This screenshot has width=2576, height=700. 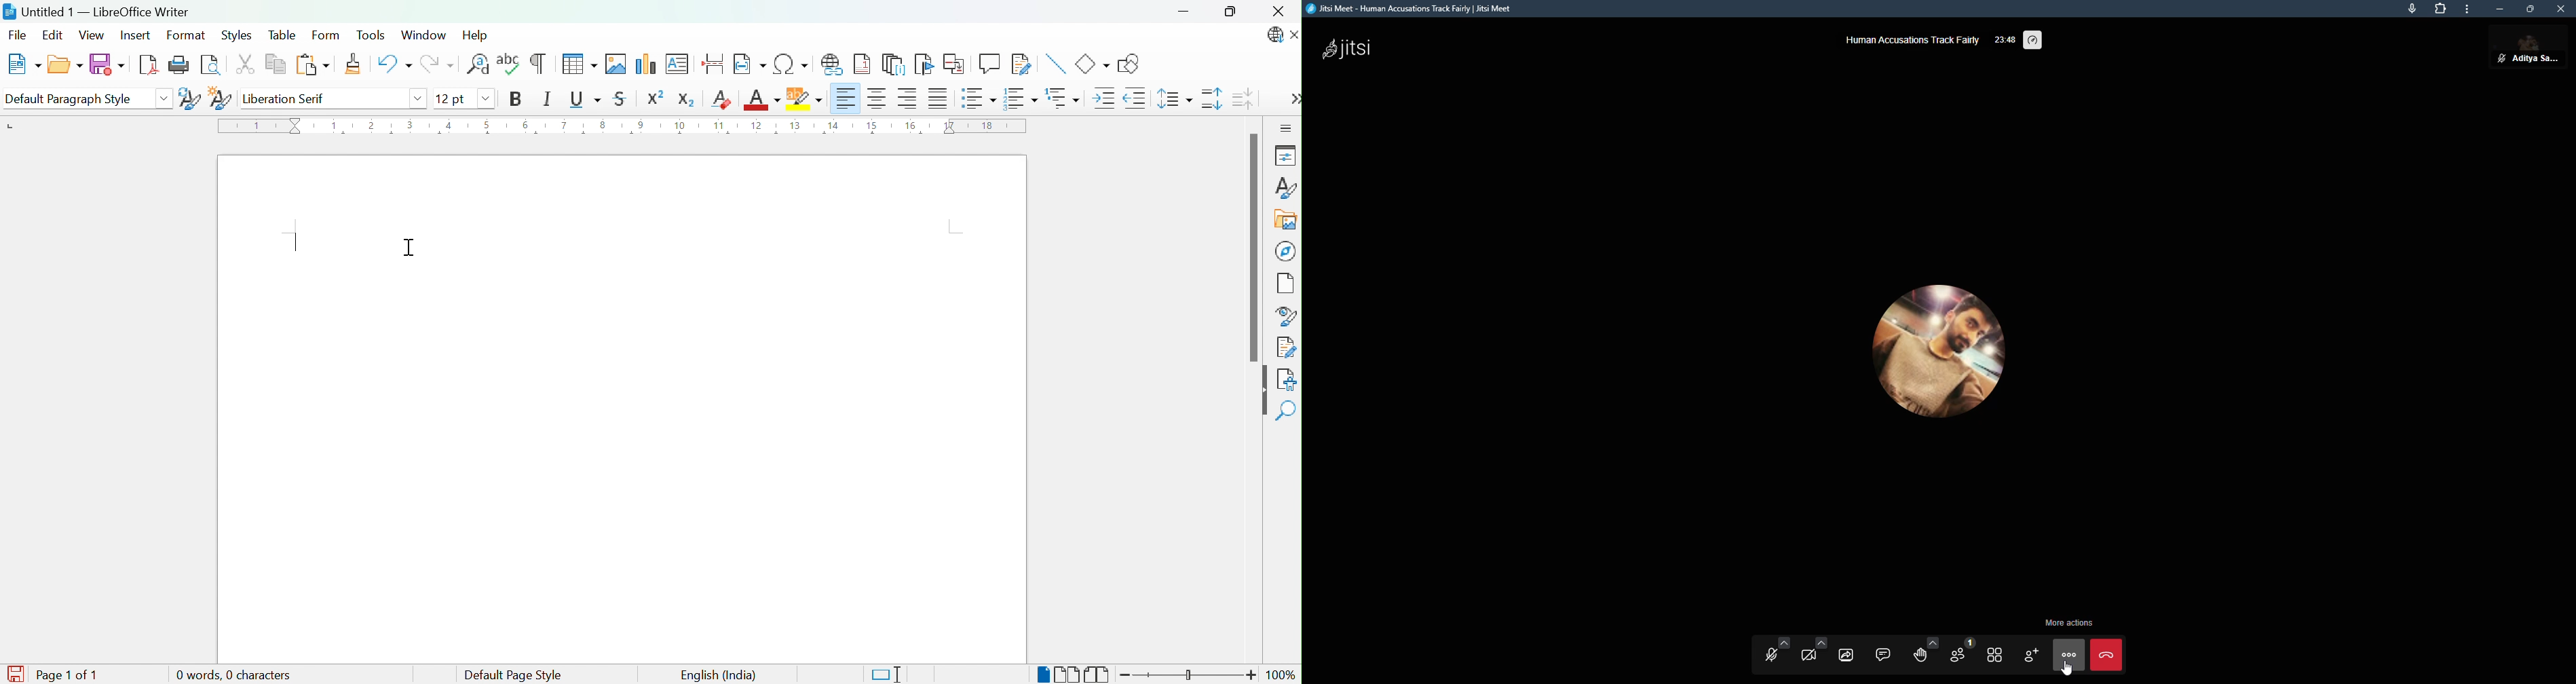 I want to click on Insert Endnote, so click(x=893, y=64).